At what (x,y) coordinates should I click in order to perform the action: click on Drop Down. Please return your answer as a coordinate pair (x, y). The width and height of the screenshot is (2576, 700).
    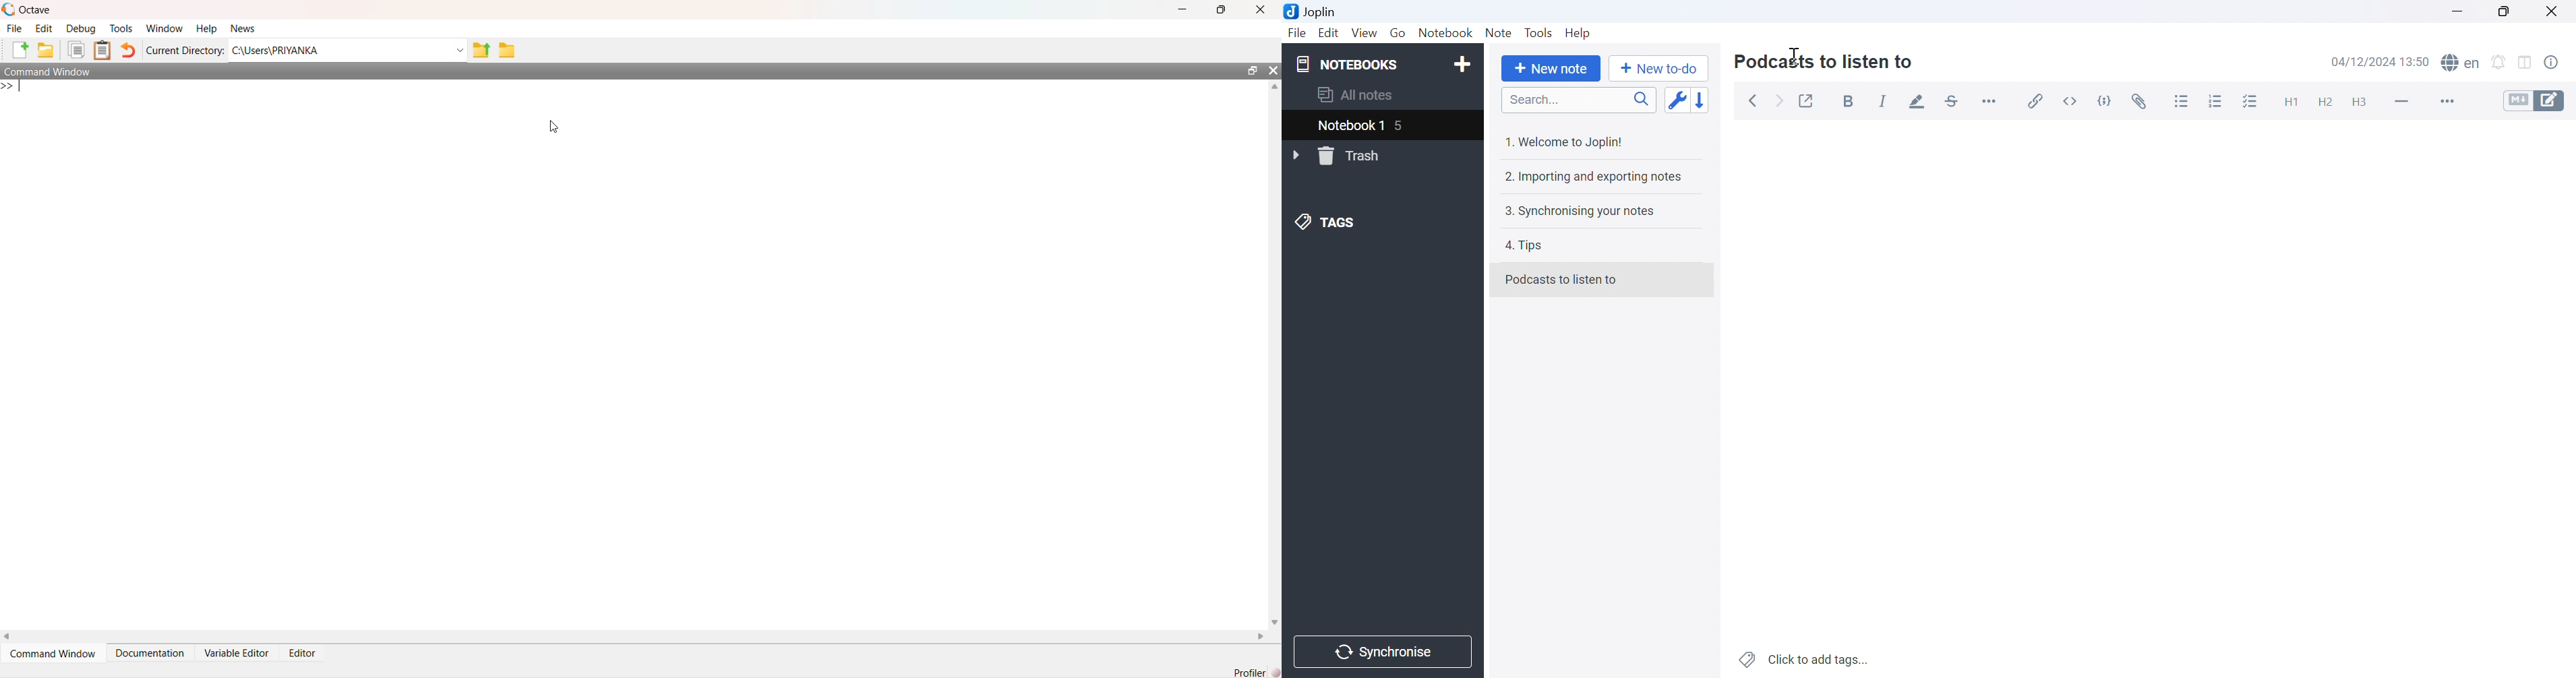
    Looking at the image, I should click on (1297, 156).